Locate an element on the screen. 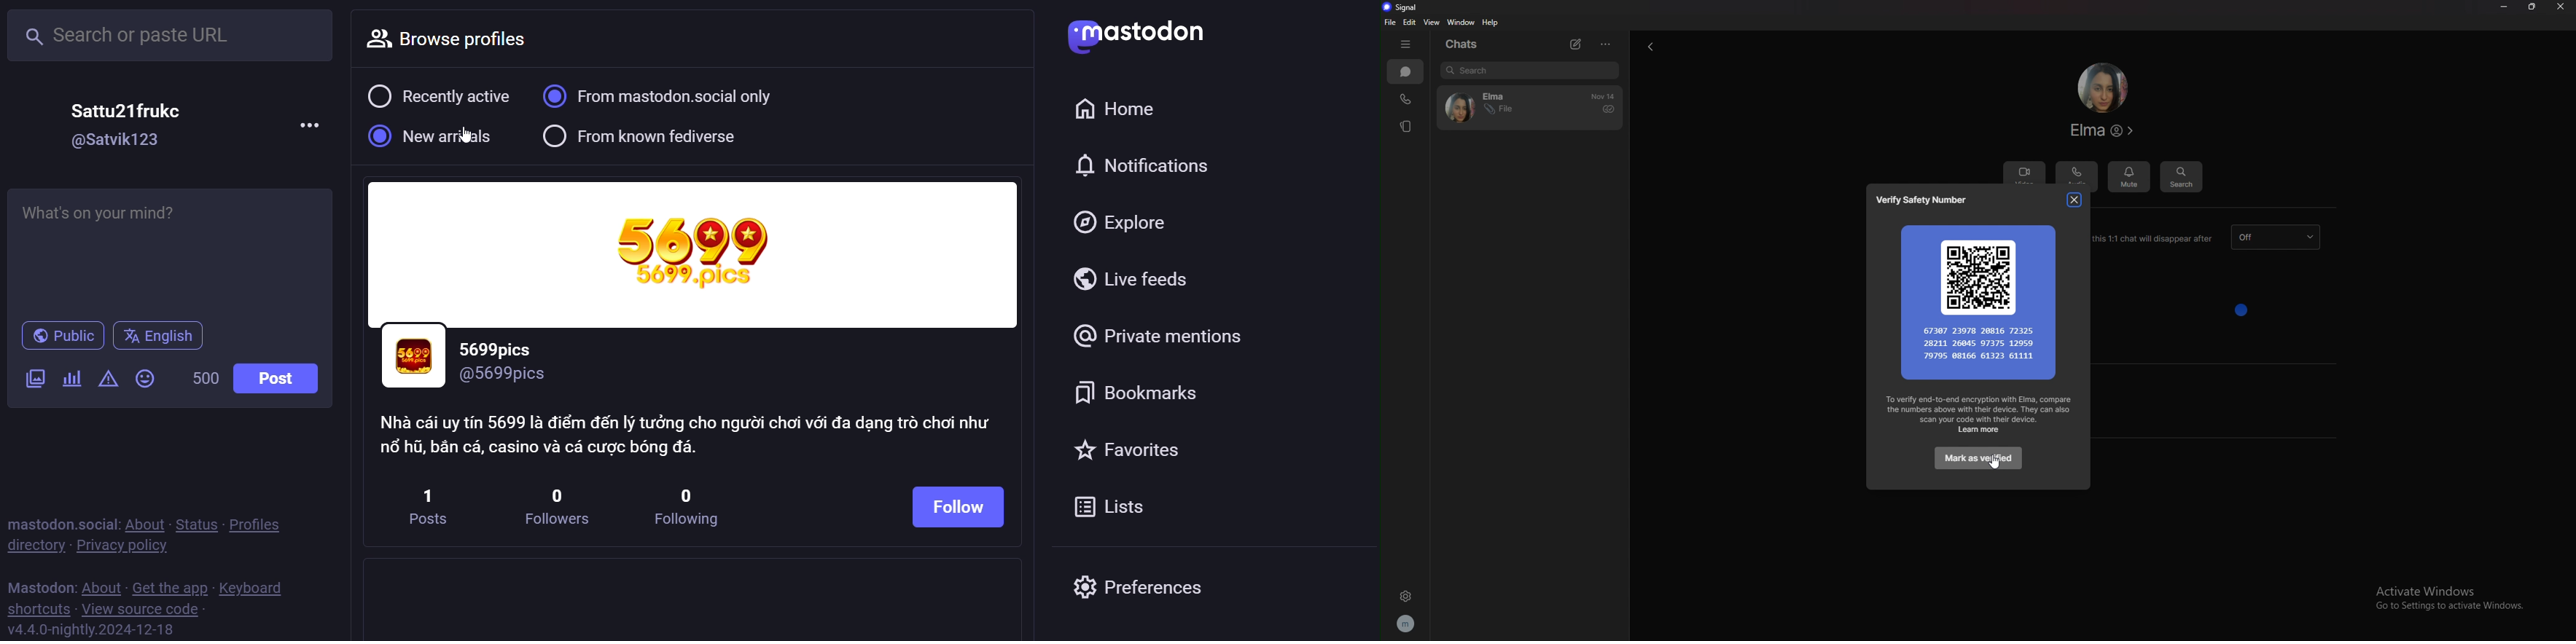  dissapearing message is located at coordinates (2275, 237).